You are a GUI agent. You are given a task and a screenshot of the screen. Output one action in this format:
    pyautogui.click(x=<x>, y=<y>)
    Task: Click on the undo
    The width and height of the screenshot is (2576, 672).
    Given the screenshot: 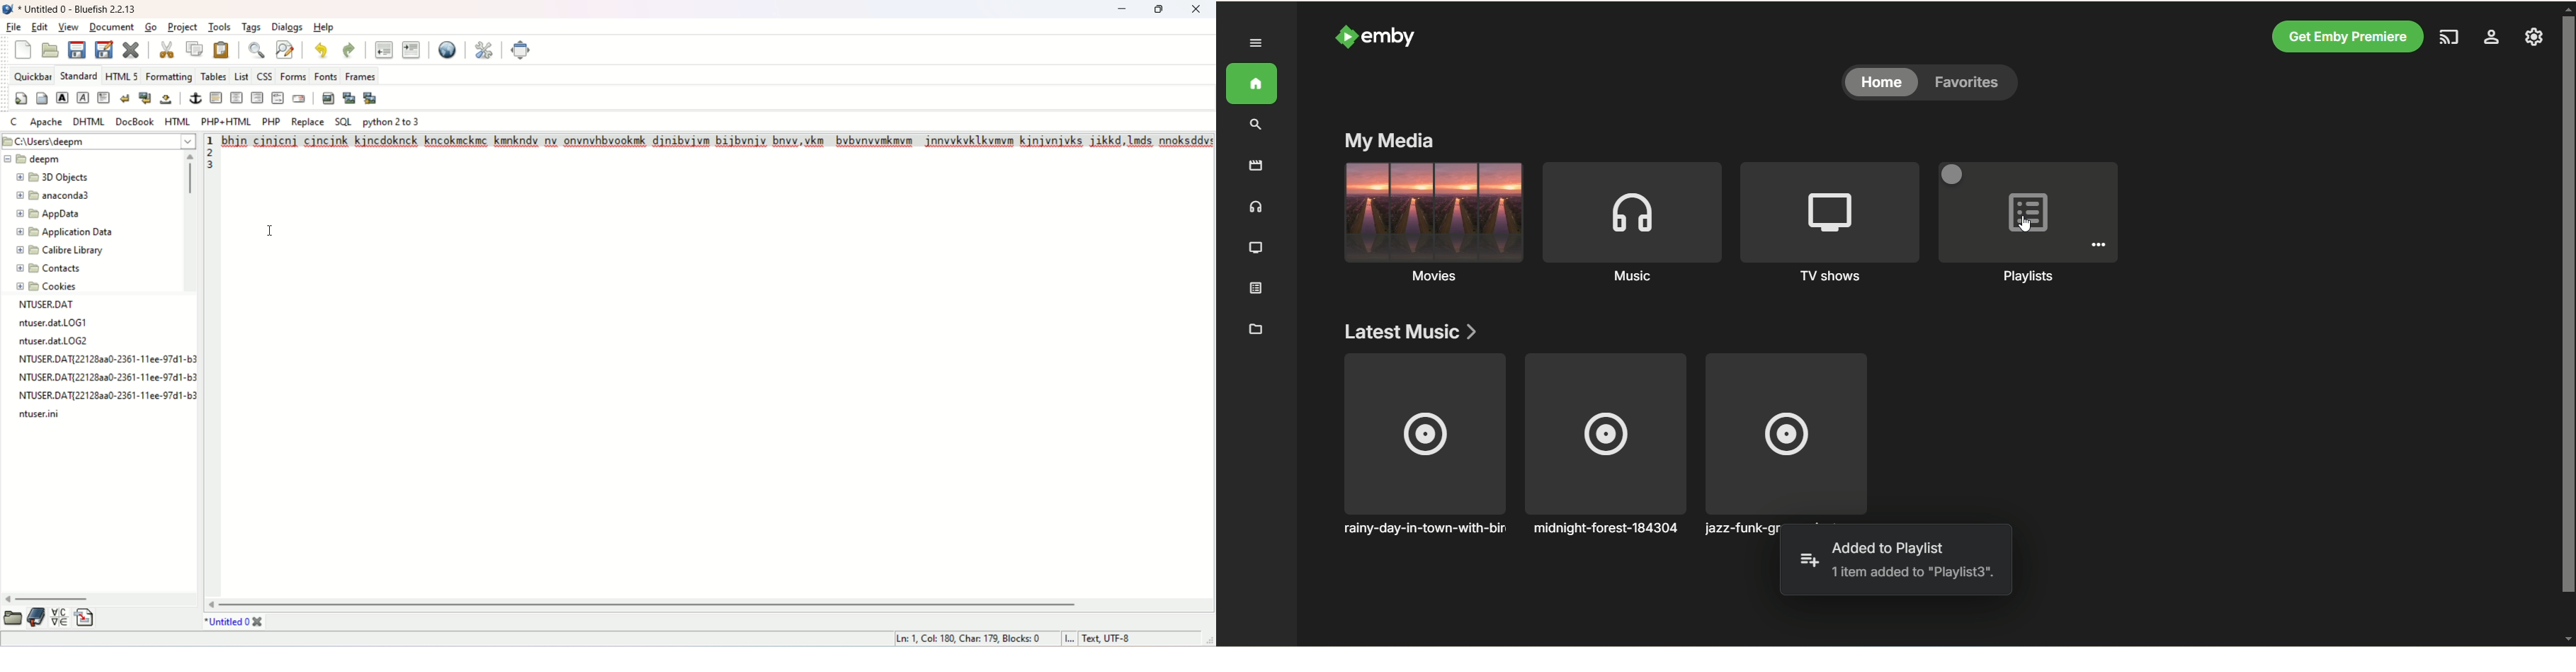 What is the action you would take?
    pyautogui.click(x=318, y=52)
    